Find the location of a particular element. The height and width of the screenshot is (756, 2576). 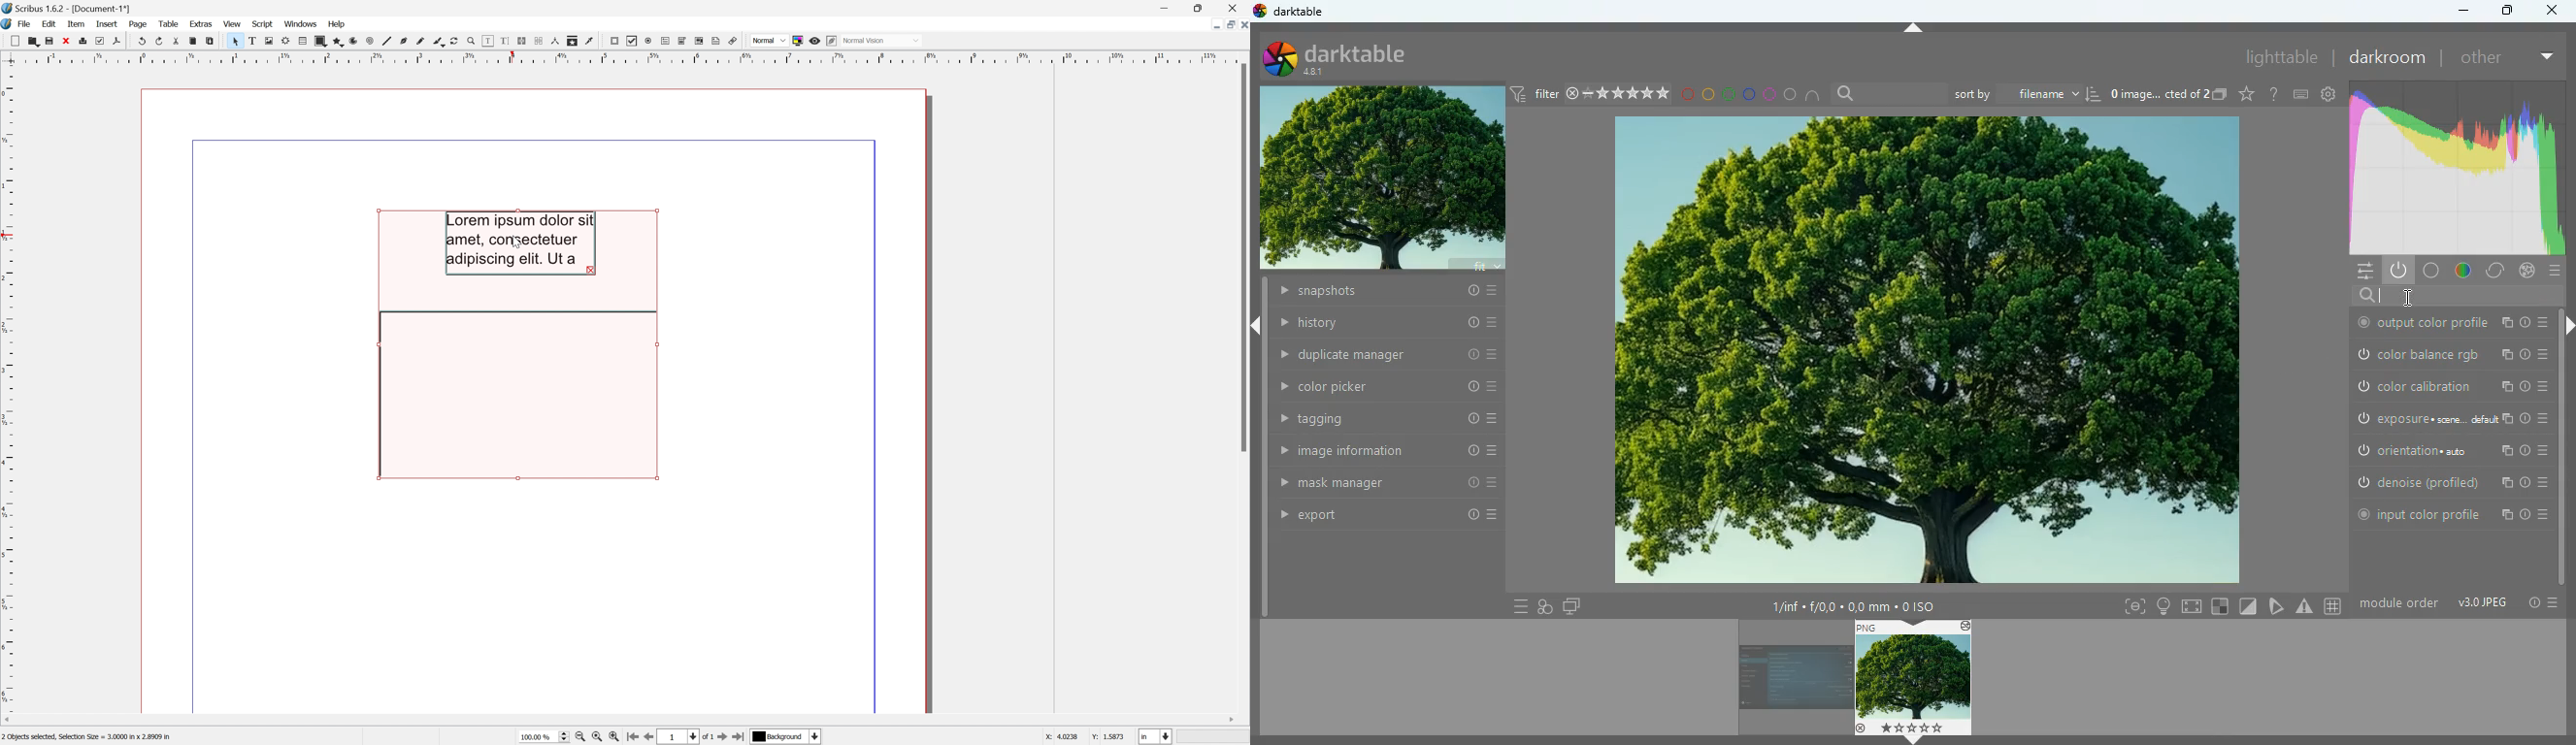

Cursor is located at coordinates (517, 243).